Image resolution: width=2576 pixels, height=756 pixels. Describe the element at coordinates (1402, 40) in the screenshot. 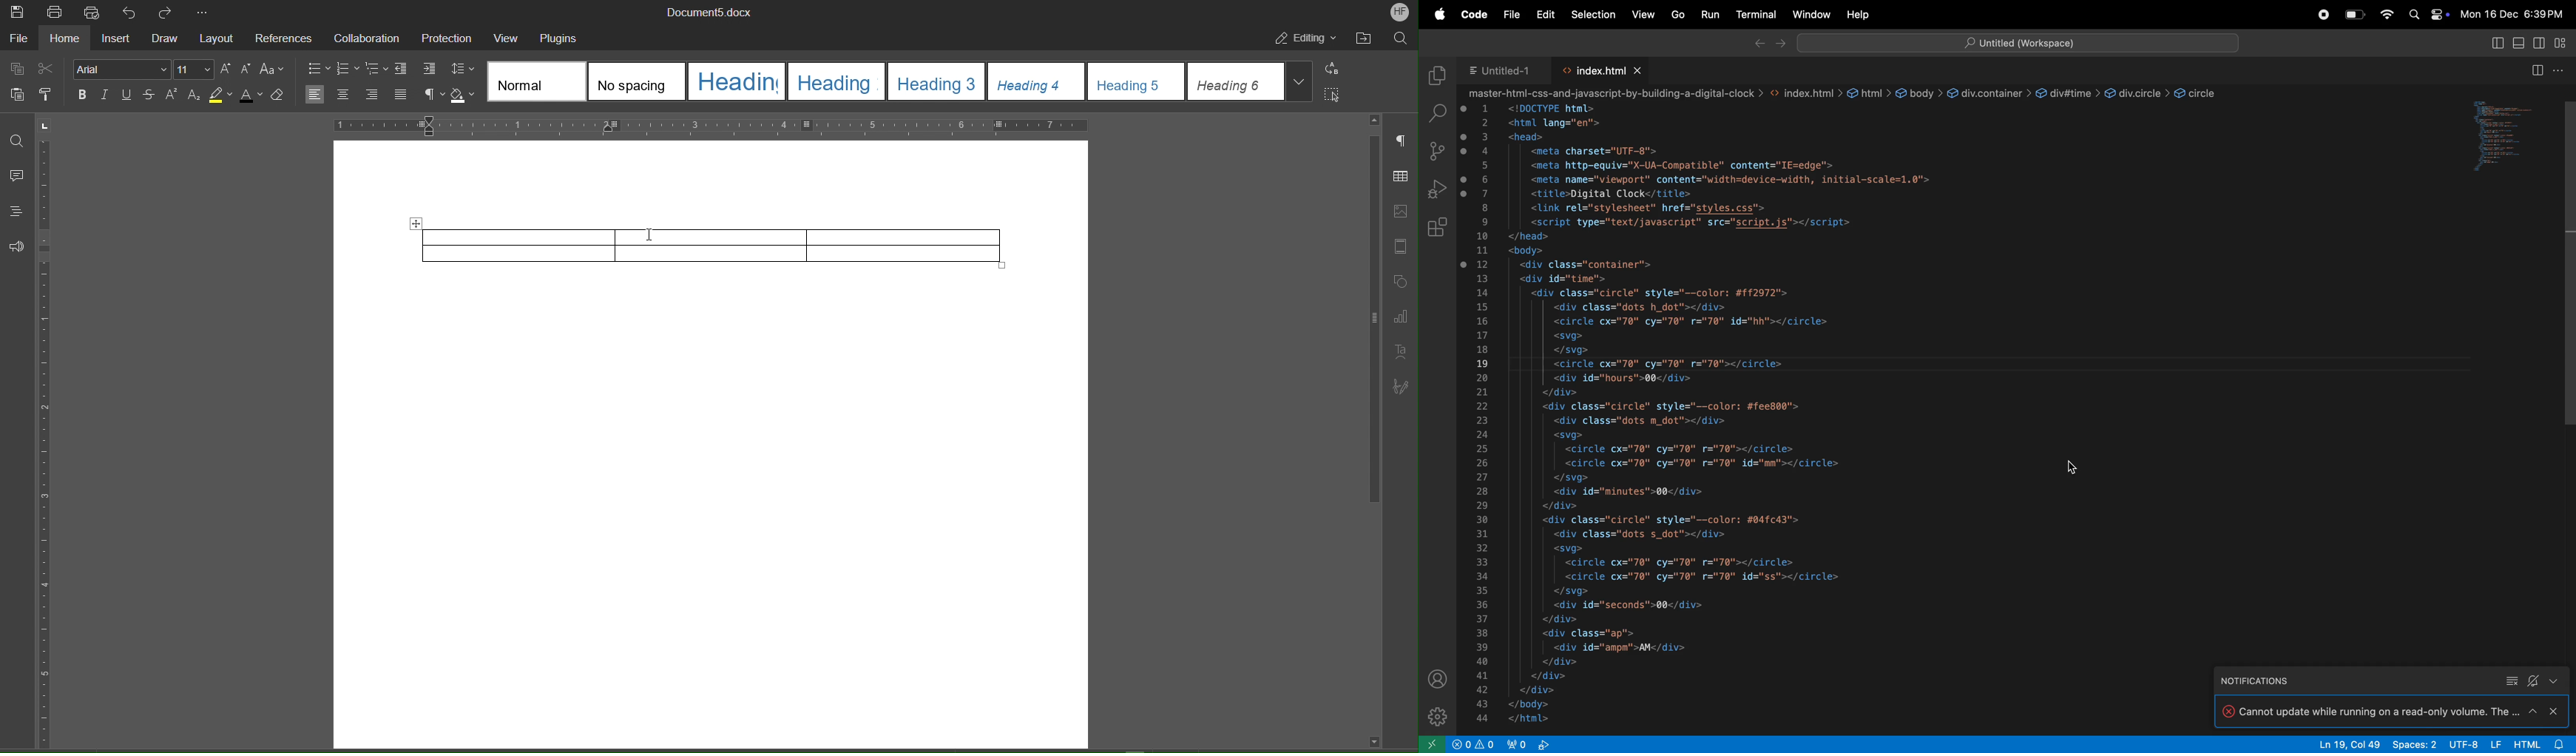

I see `Search` at that location.